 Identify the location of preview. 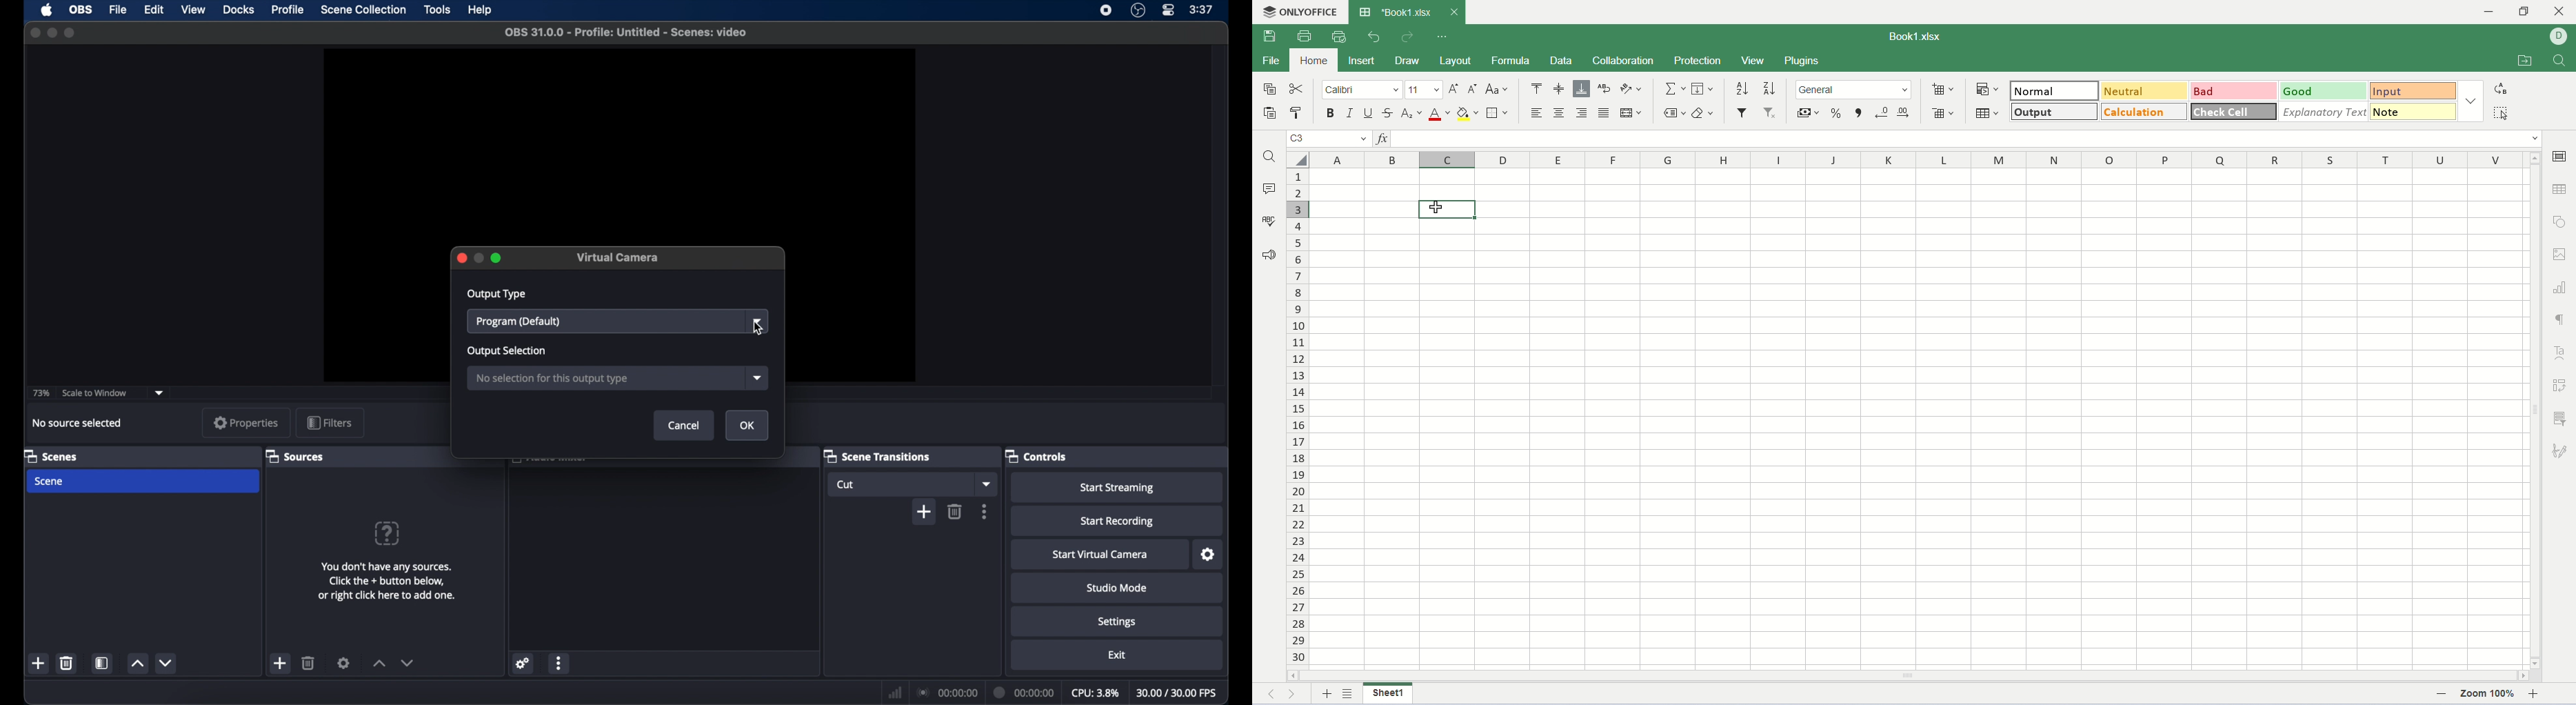
(619, 138).